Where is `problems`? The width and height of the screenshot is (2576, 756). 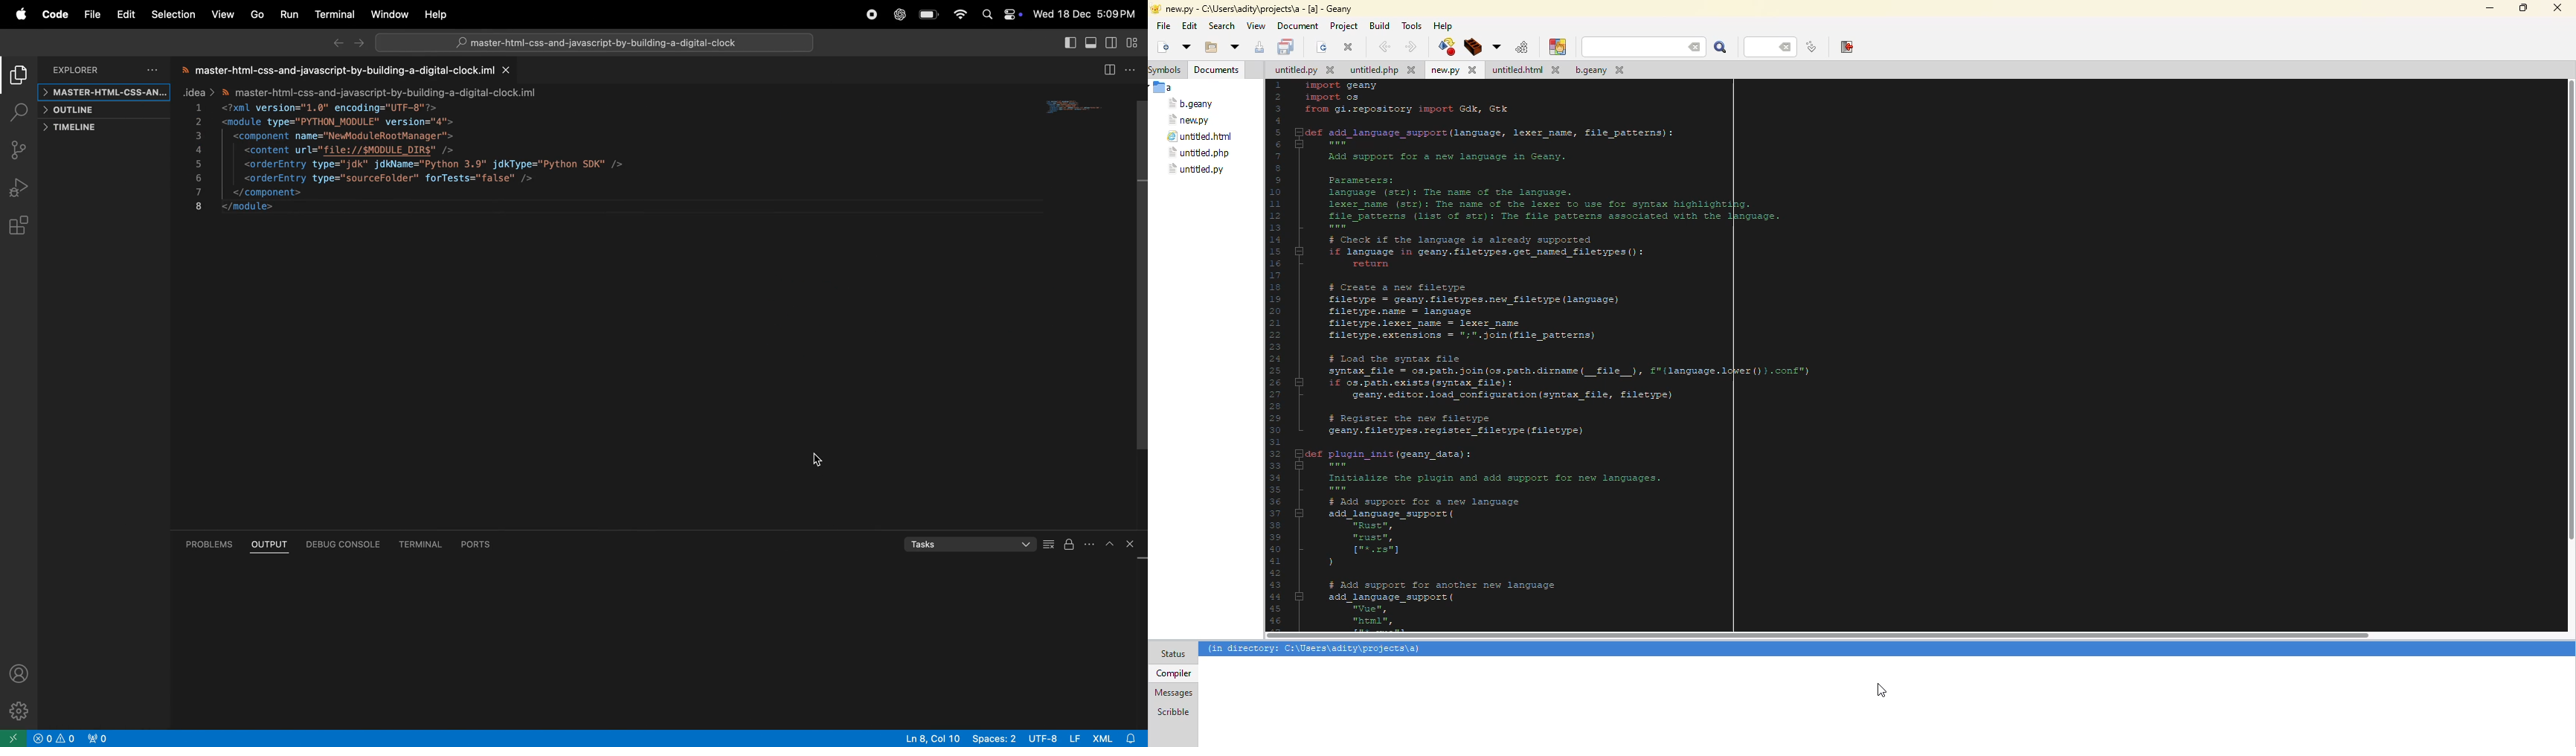 problems is located at coordinates (211, 544).